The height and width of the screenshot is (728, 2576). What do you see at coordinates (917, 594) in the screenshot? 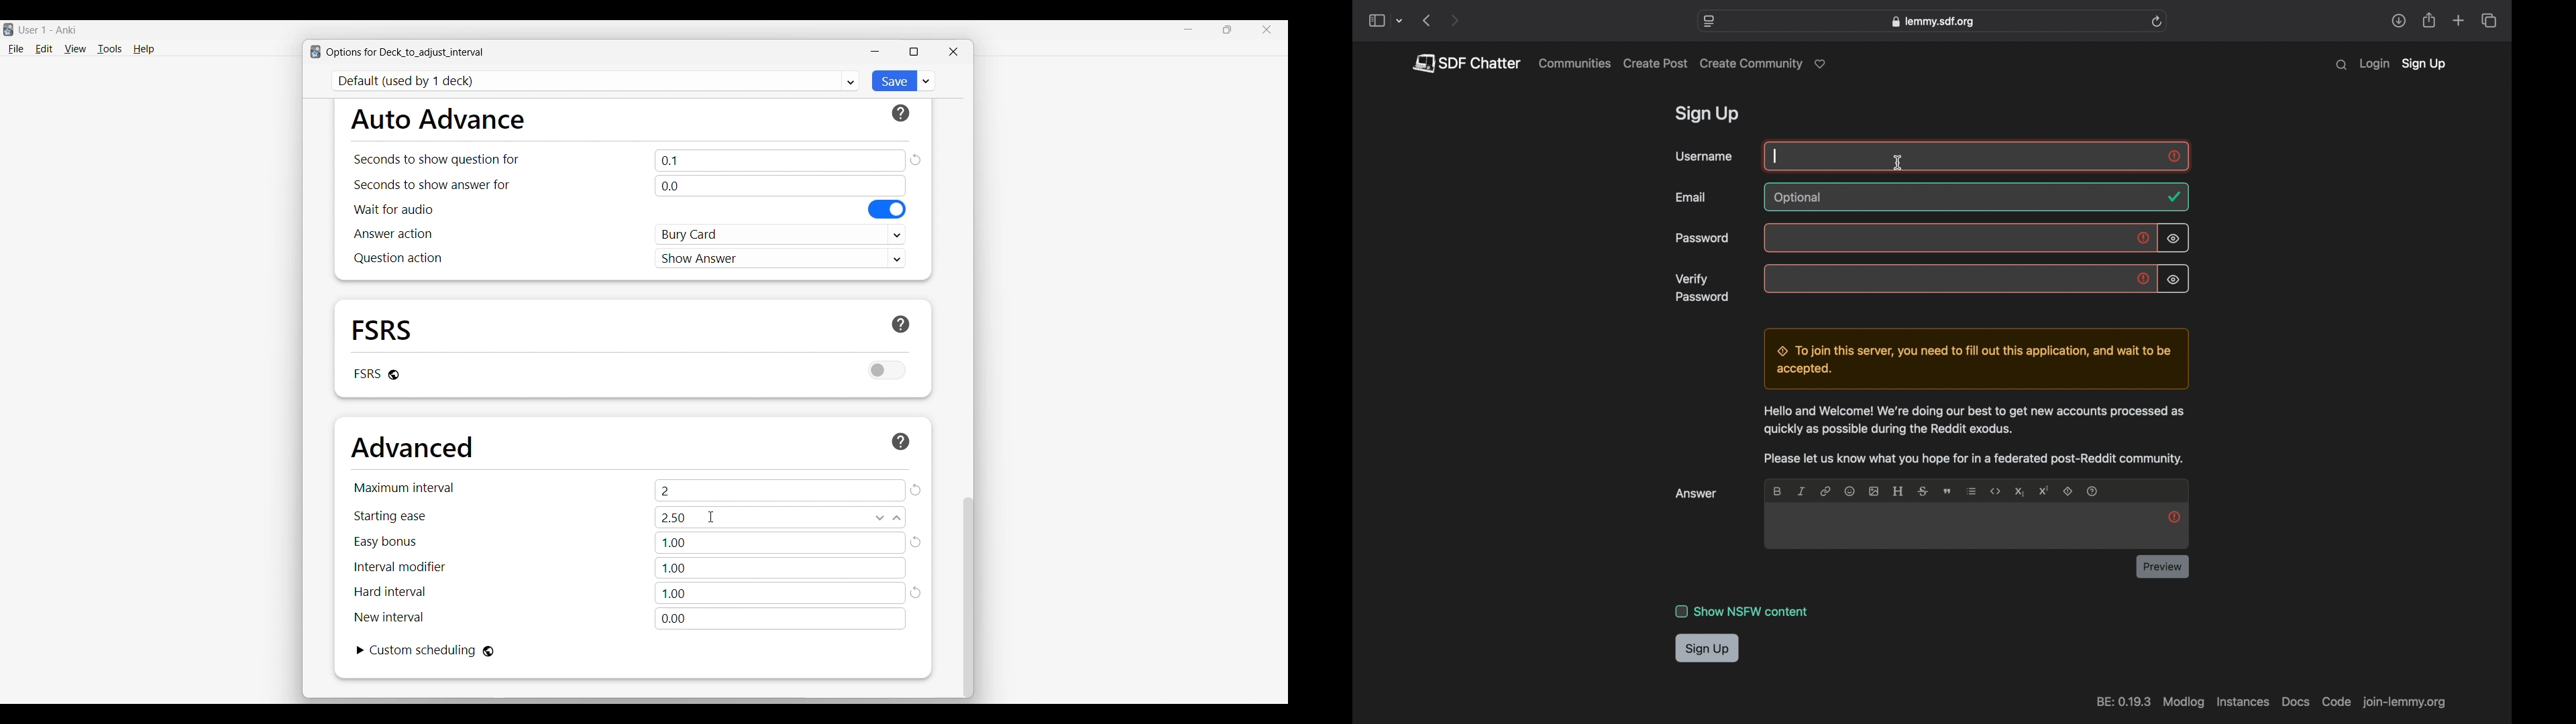
I see `reload` at bounding box center [917, 594].